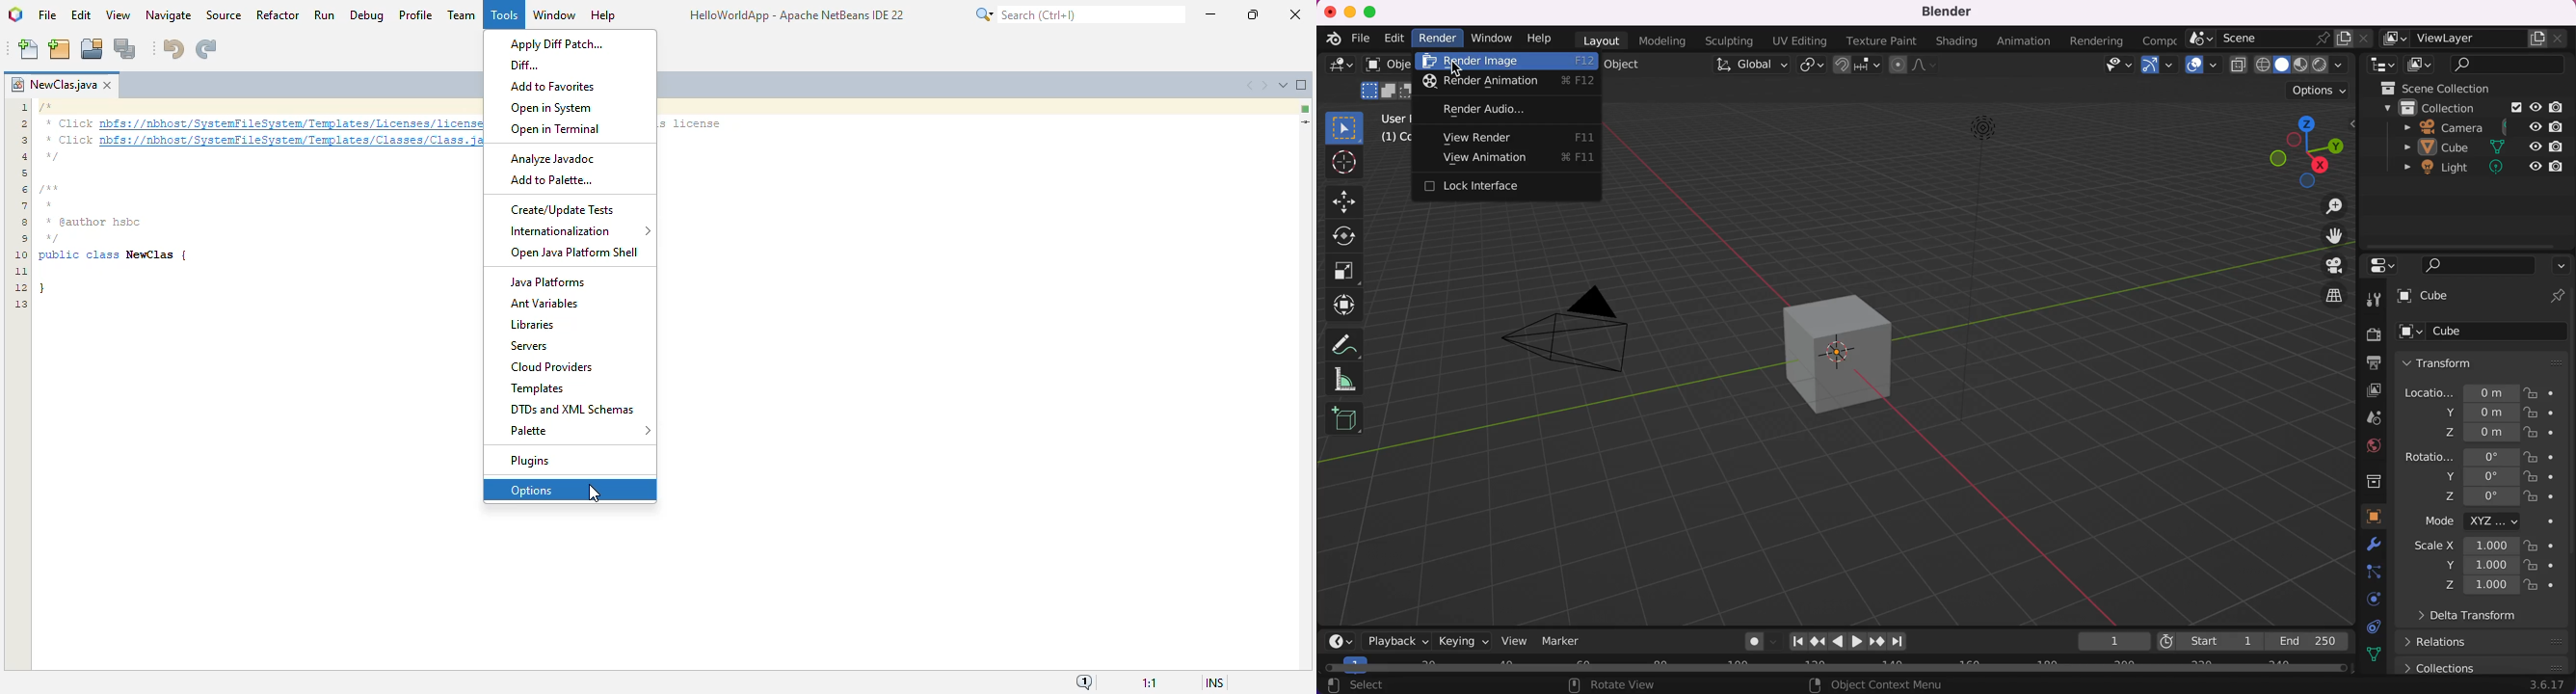 The image size is (2576, 700). What do you see at coordinates (1349, 201) in the screenshot?
I see `move` at bounding box center [1349, 201].